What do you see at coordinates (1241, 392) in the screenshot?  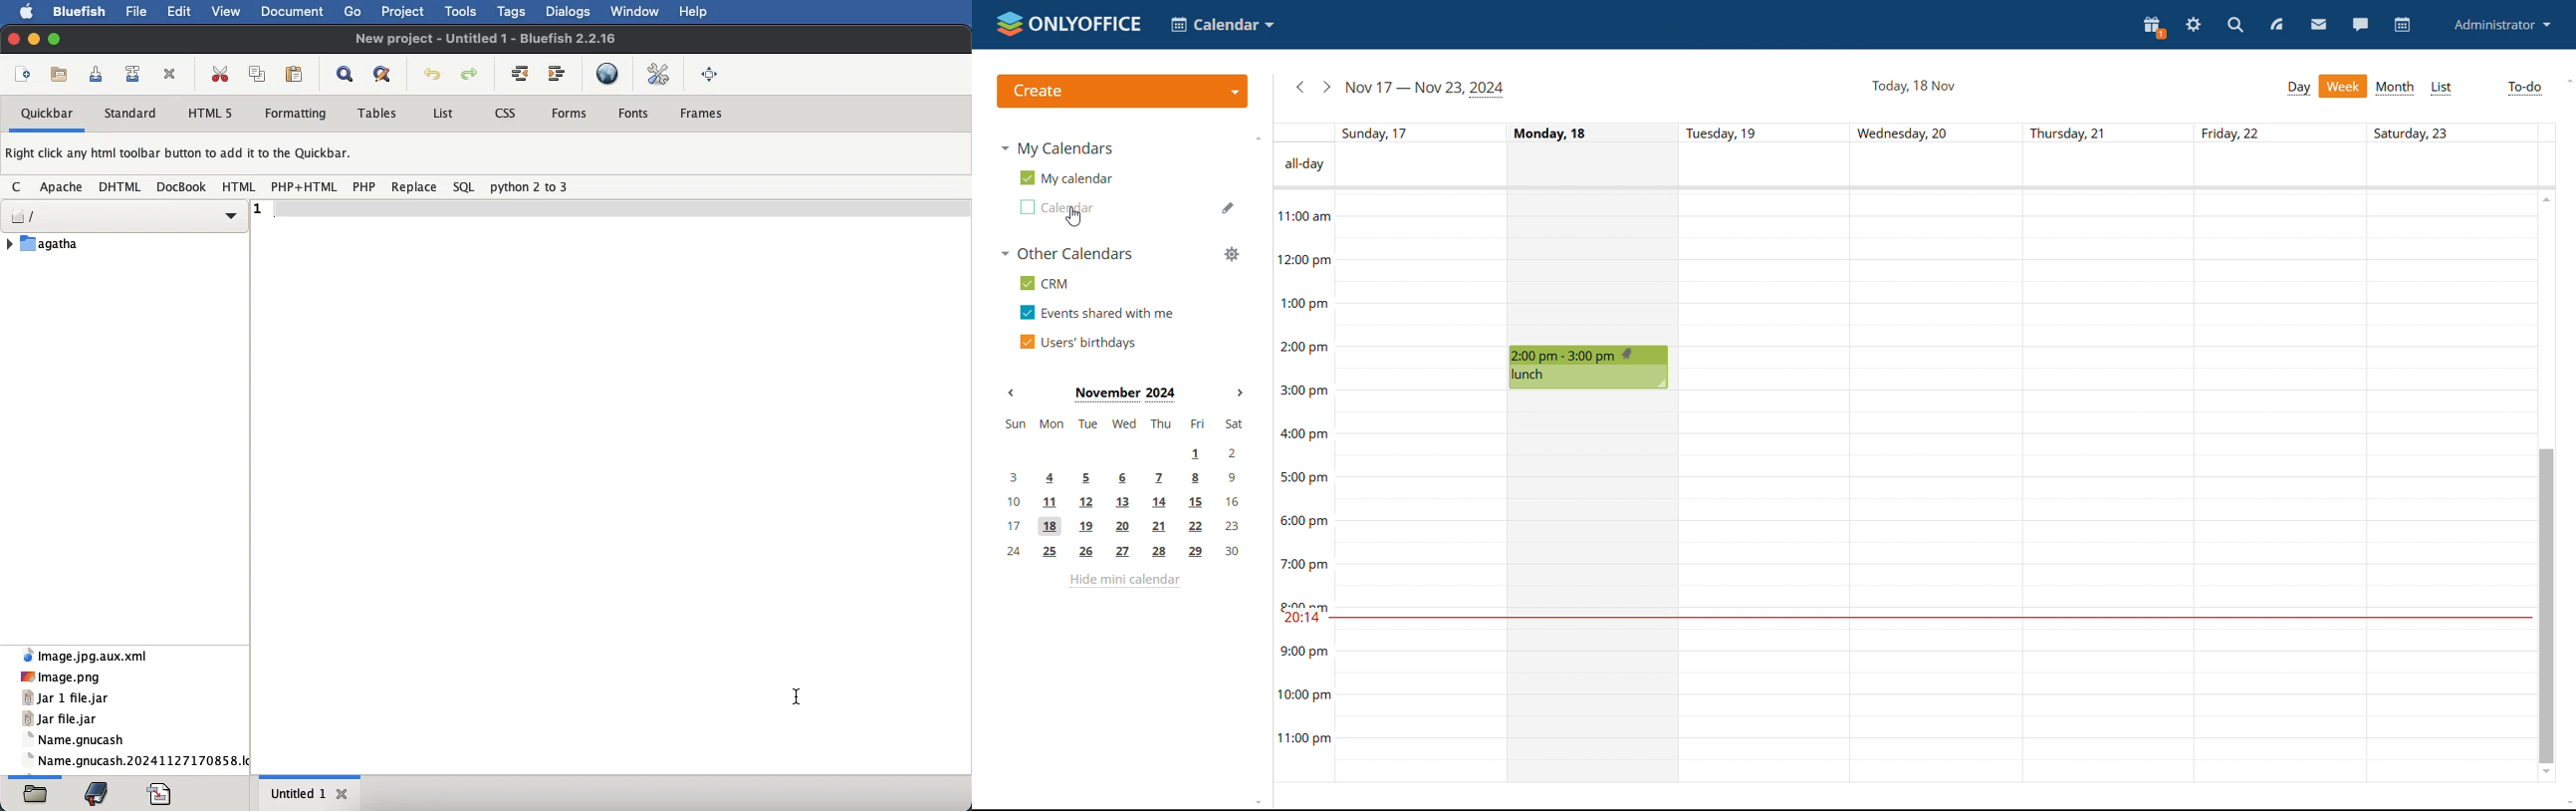 I see `next month` at bounding box center [1241, 392].